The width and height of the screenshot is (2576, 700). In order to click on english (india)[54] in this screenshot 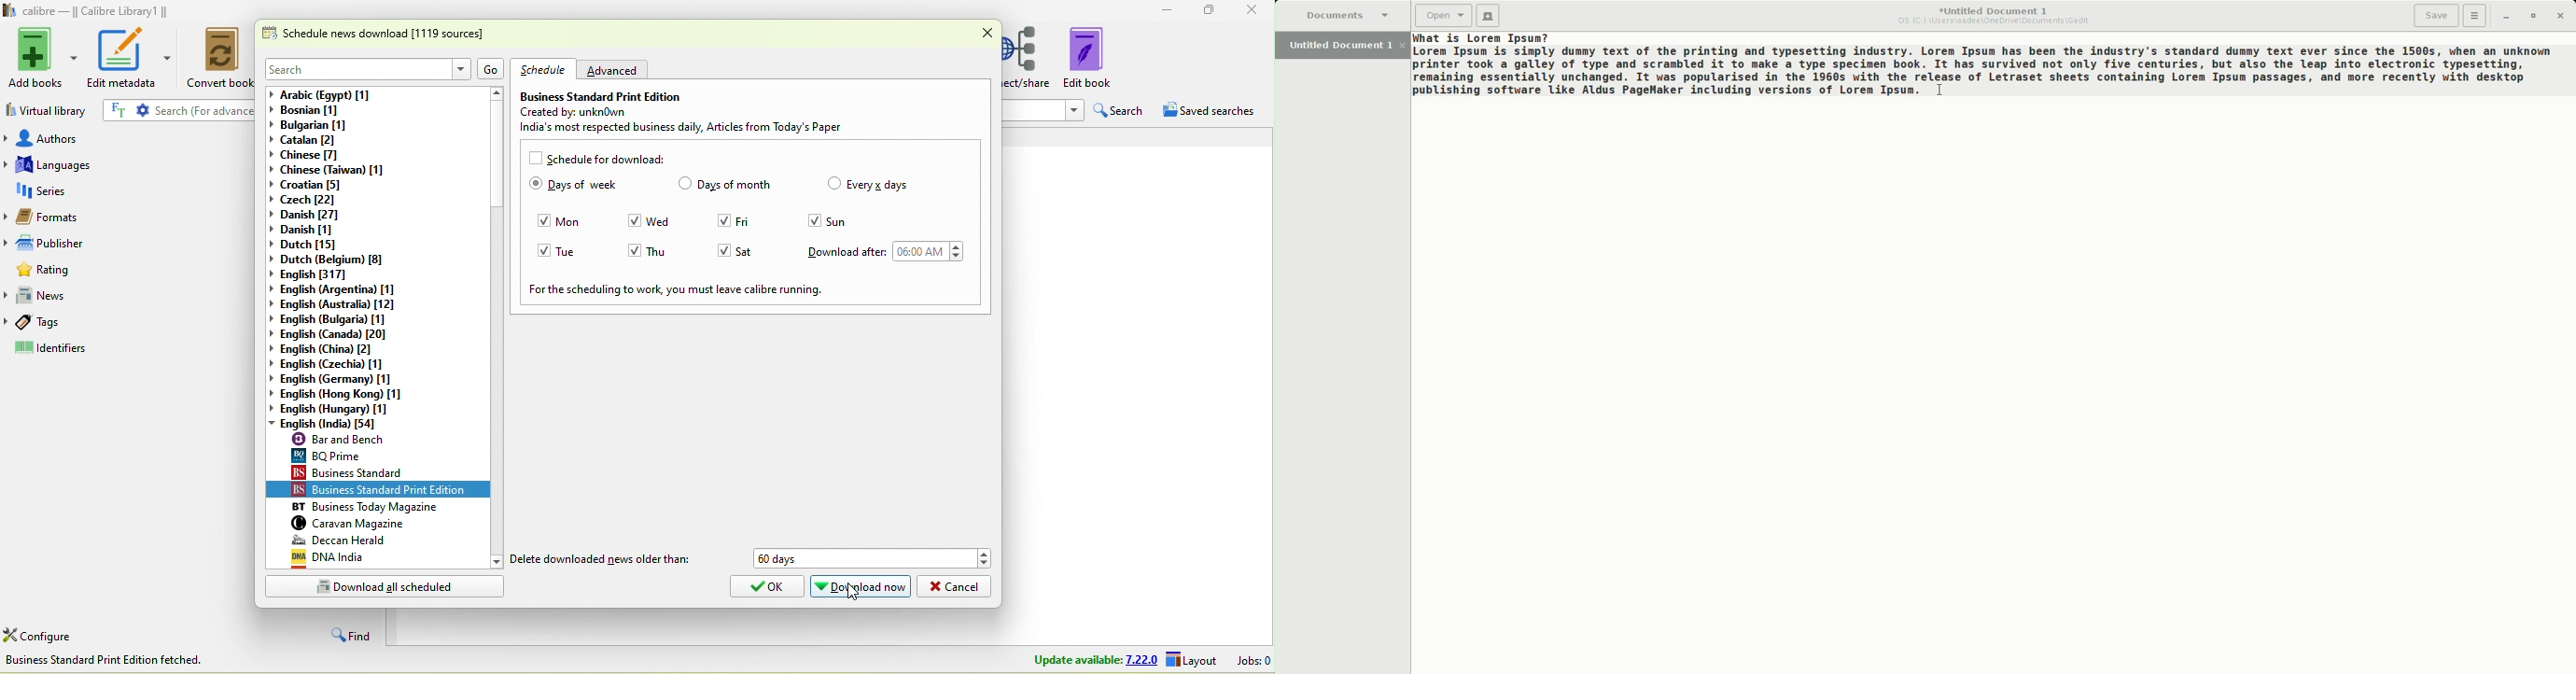, I will do `click(338, 424)`.